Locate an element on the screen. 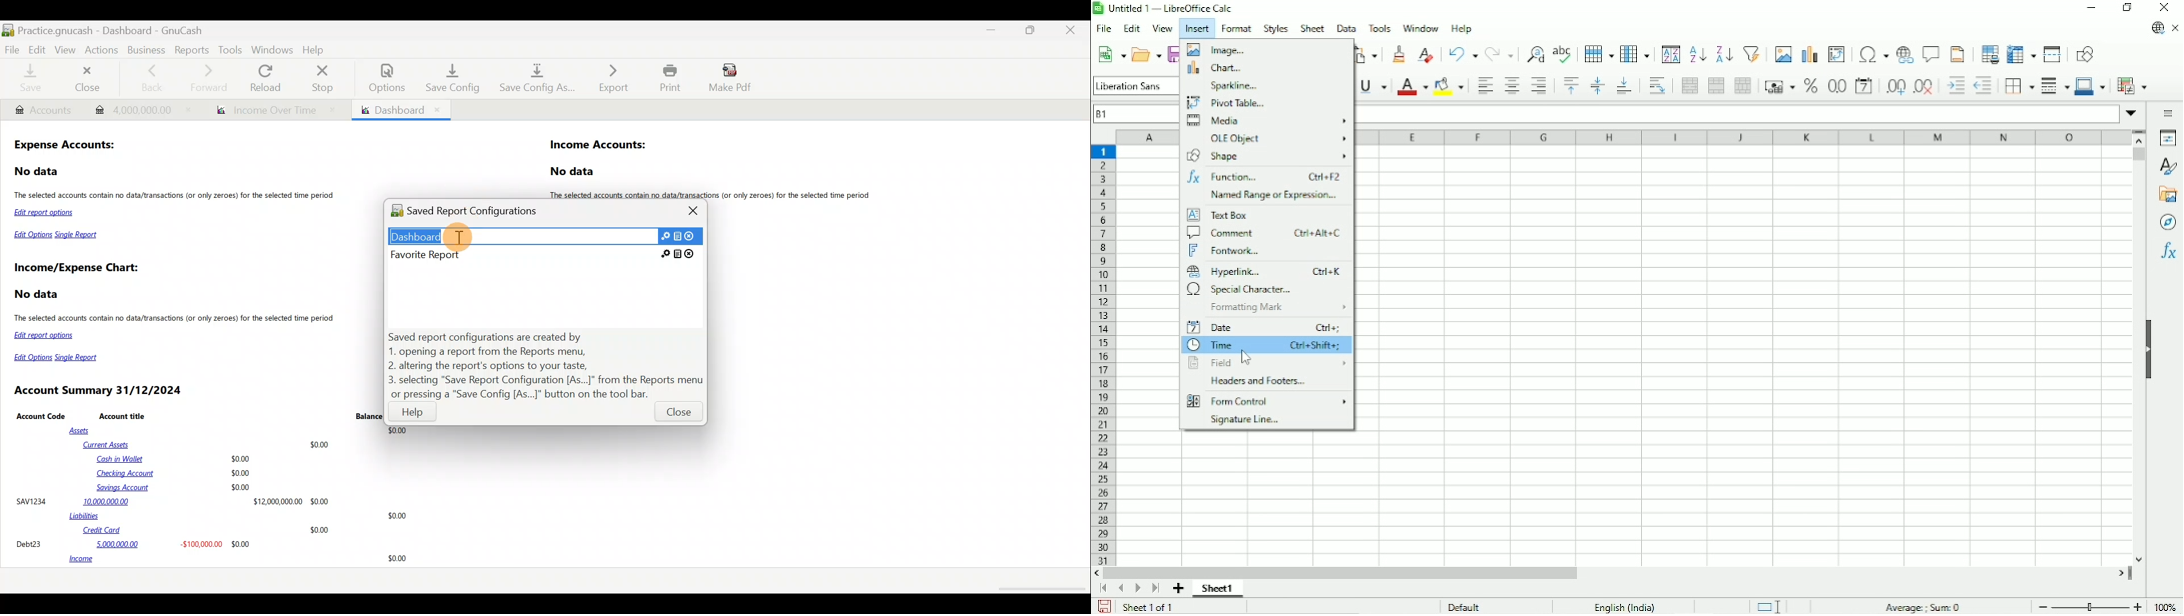 Image resolution: width=2184 pixels, height=616 pixels. Zoom factor is located at coordinates (2166, 607).